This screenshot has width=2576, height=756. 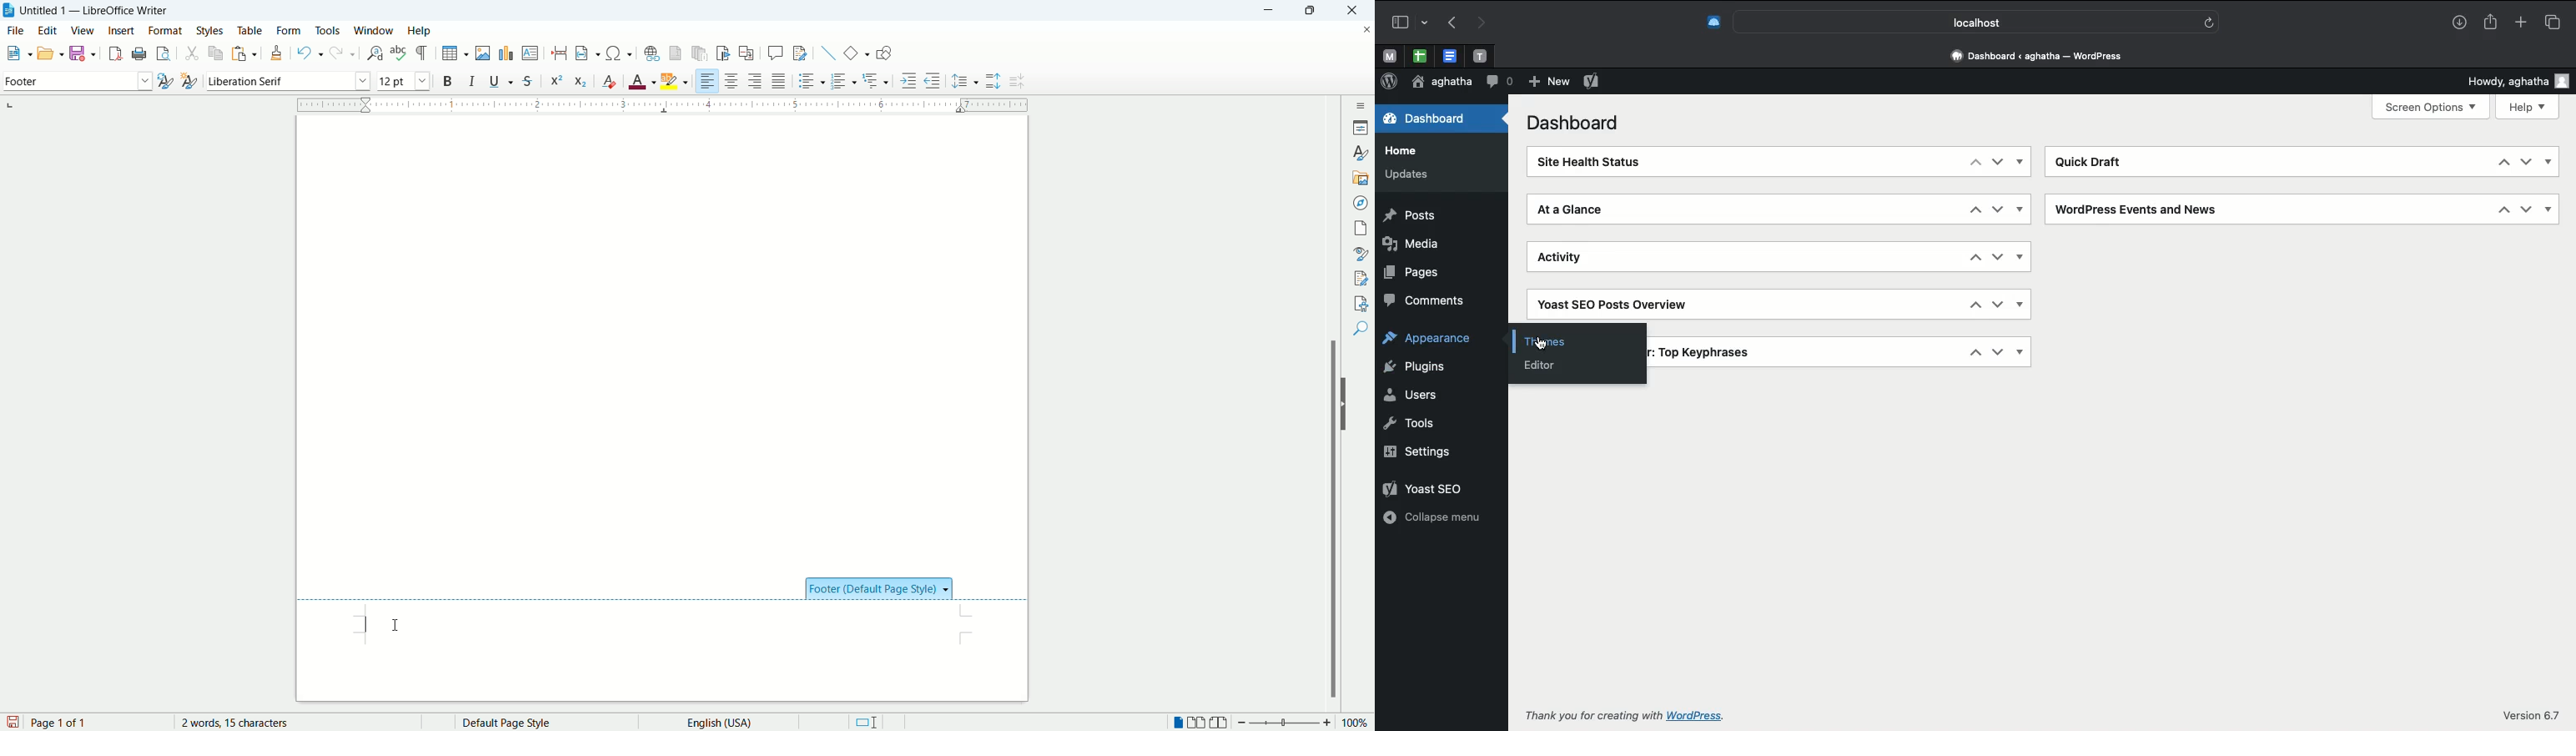 I want to click on Down, so click(x=1998, y=304).